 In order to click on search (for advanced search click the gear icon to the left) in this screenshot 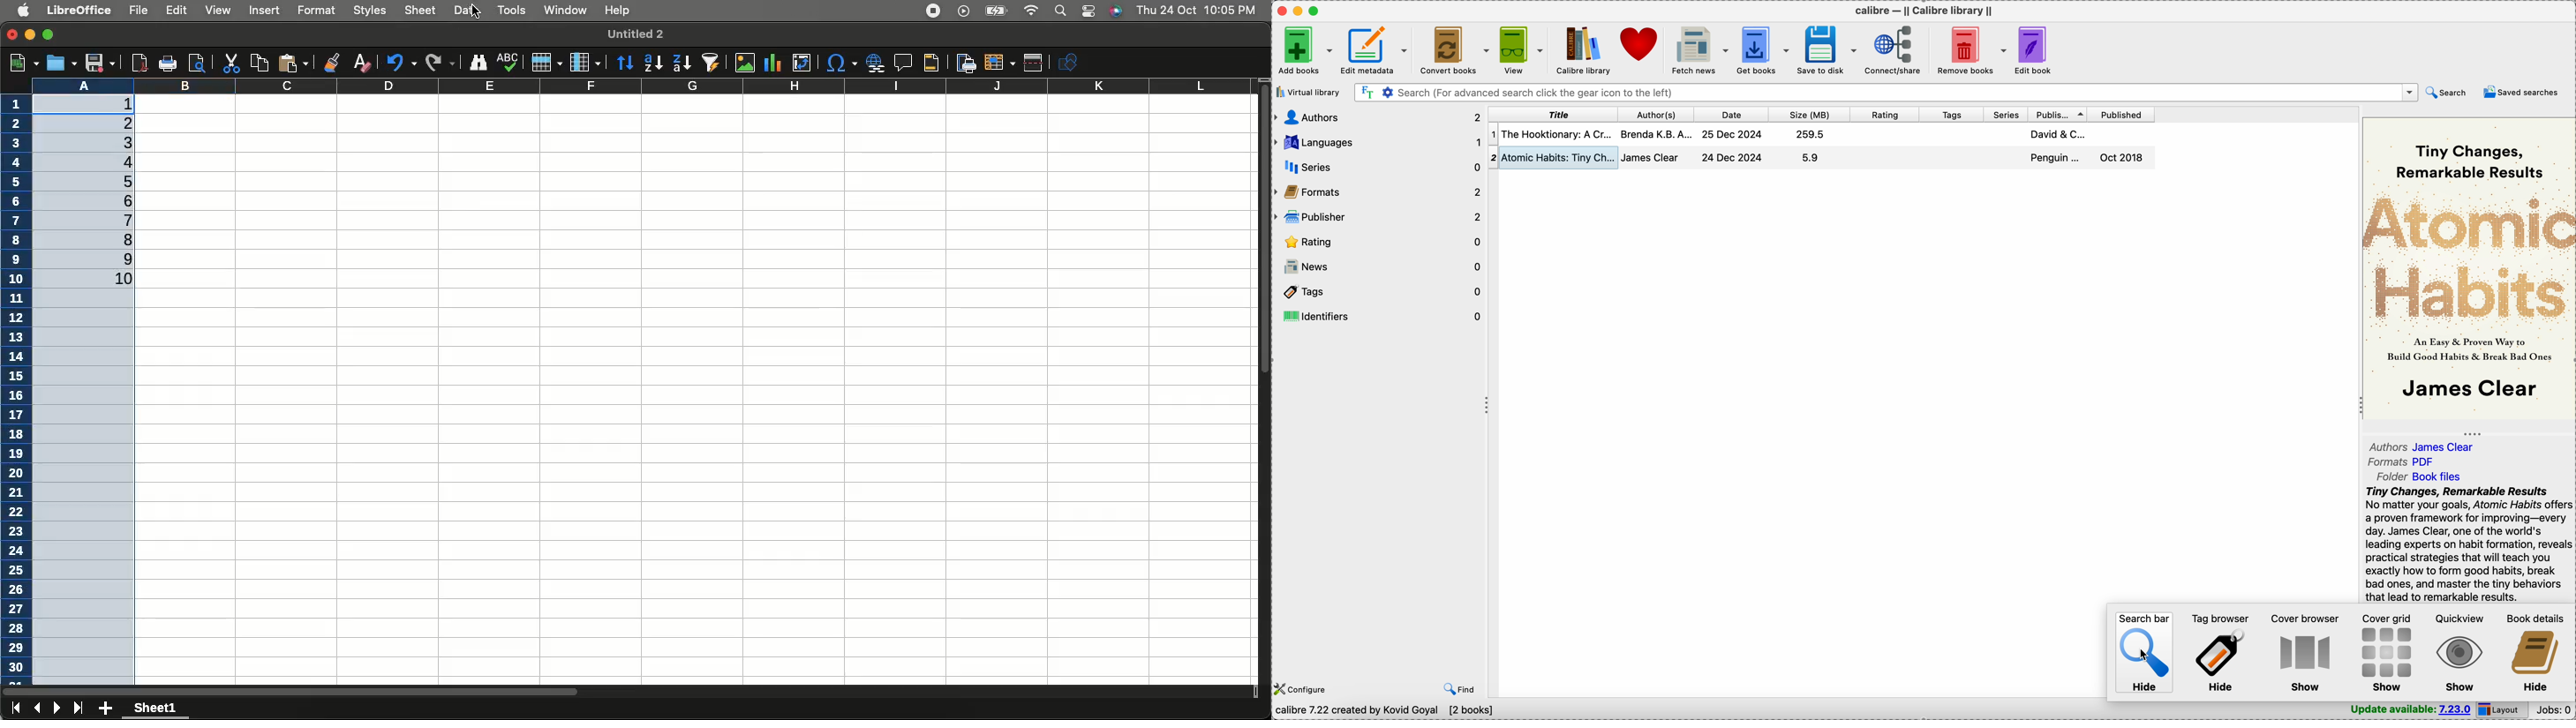, I will do `click(1897, 92)`.